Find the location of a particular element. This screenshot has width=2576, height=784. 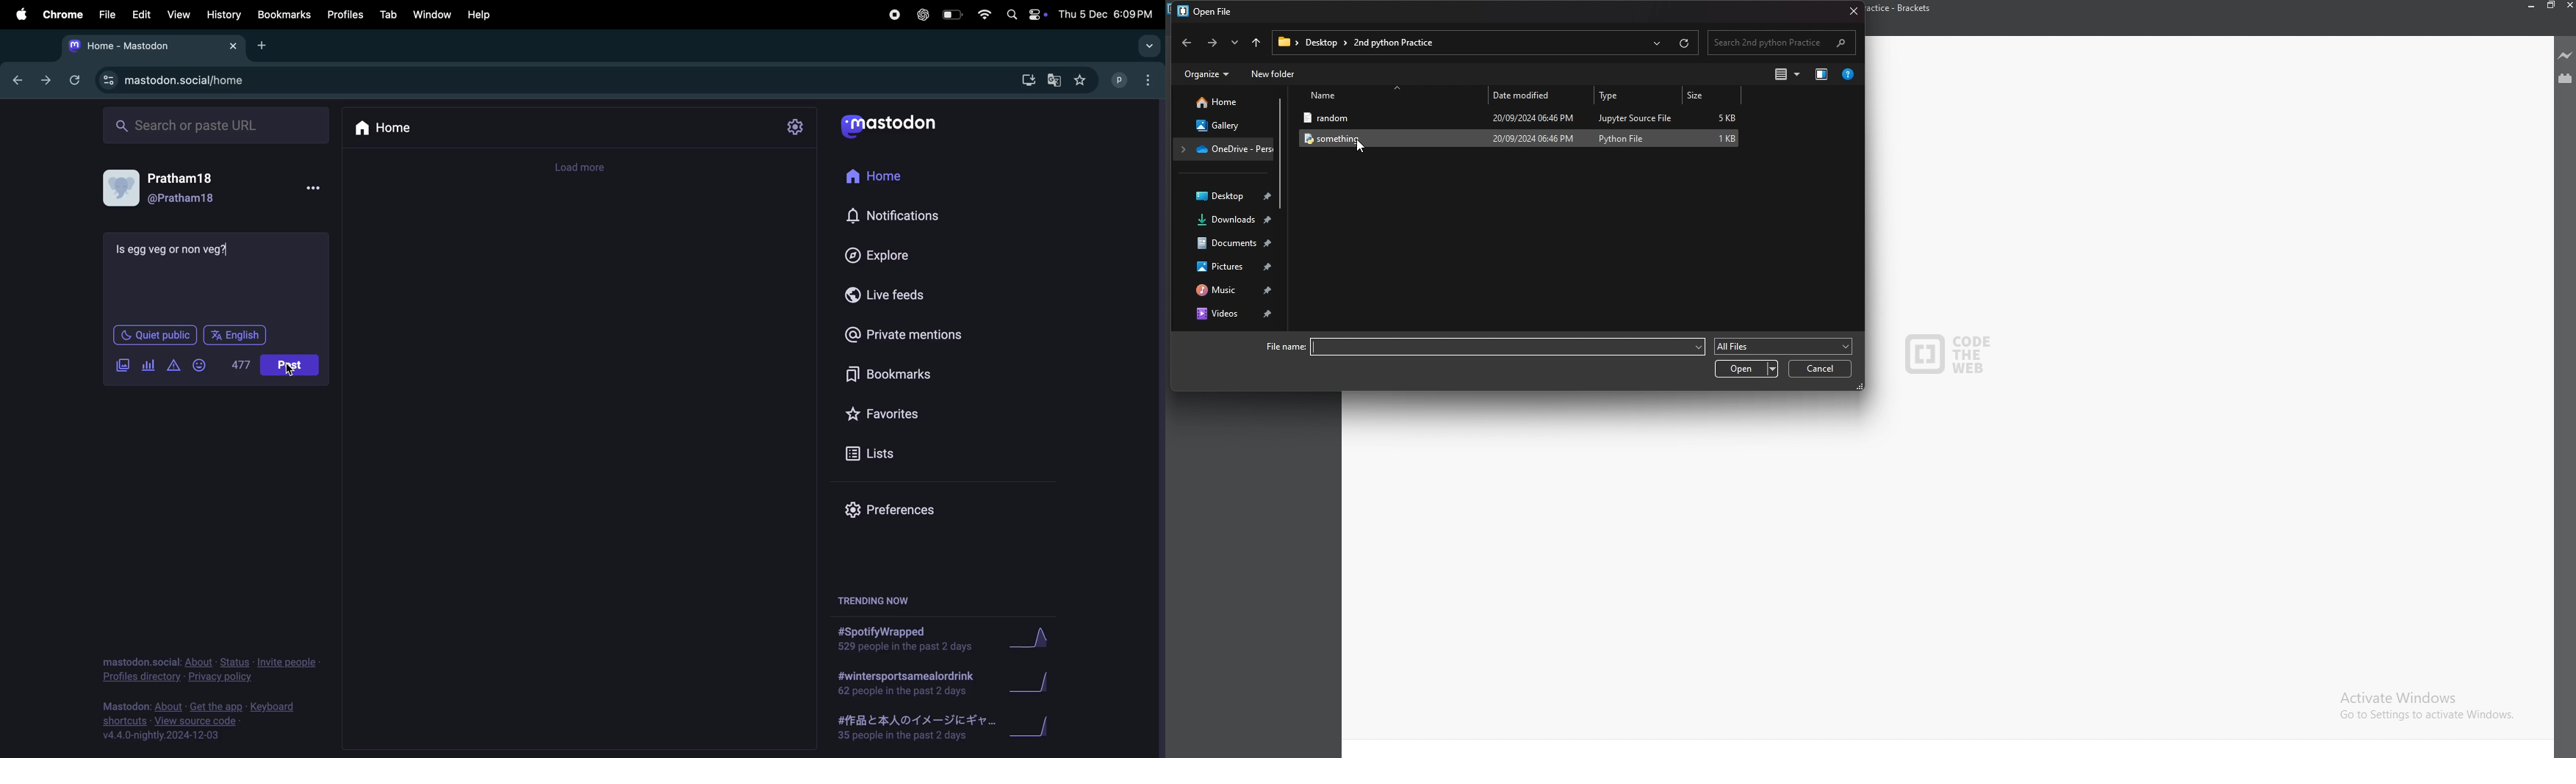

refresh is located at coordinates (75, 80).